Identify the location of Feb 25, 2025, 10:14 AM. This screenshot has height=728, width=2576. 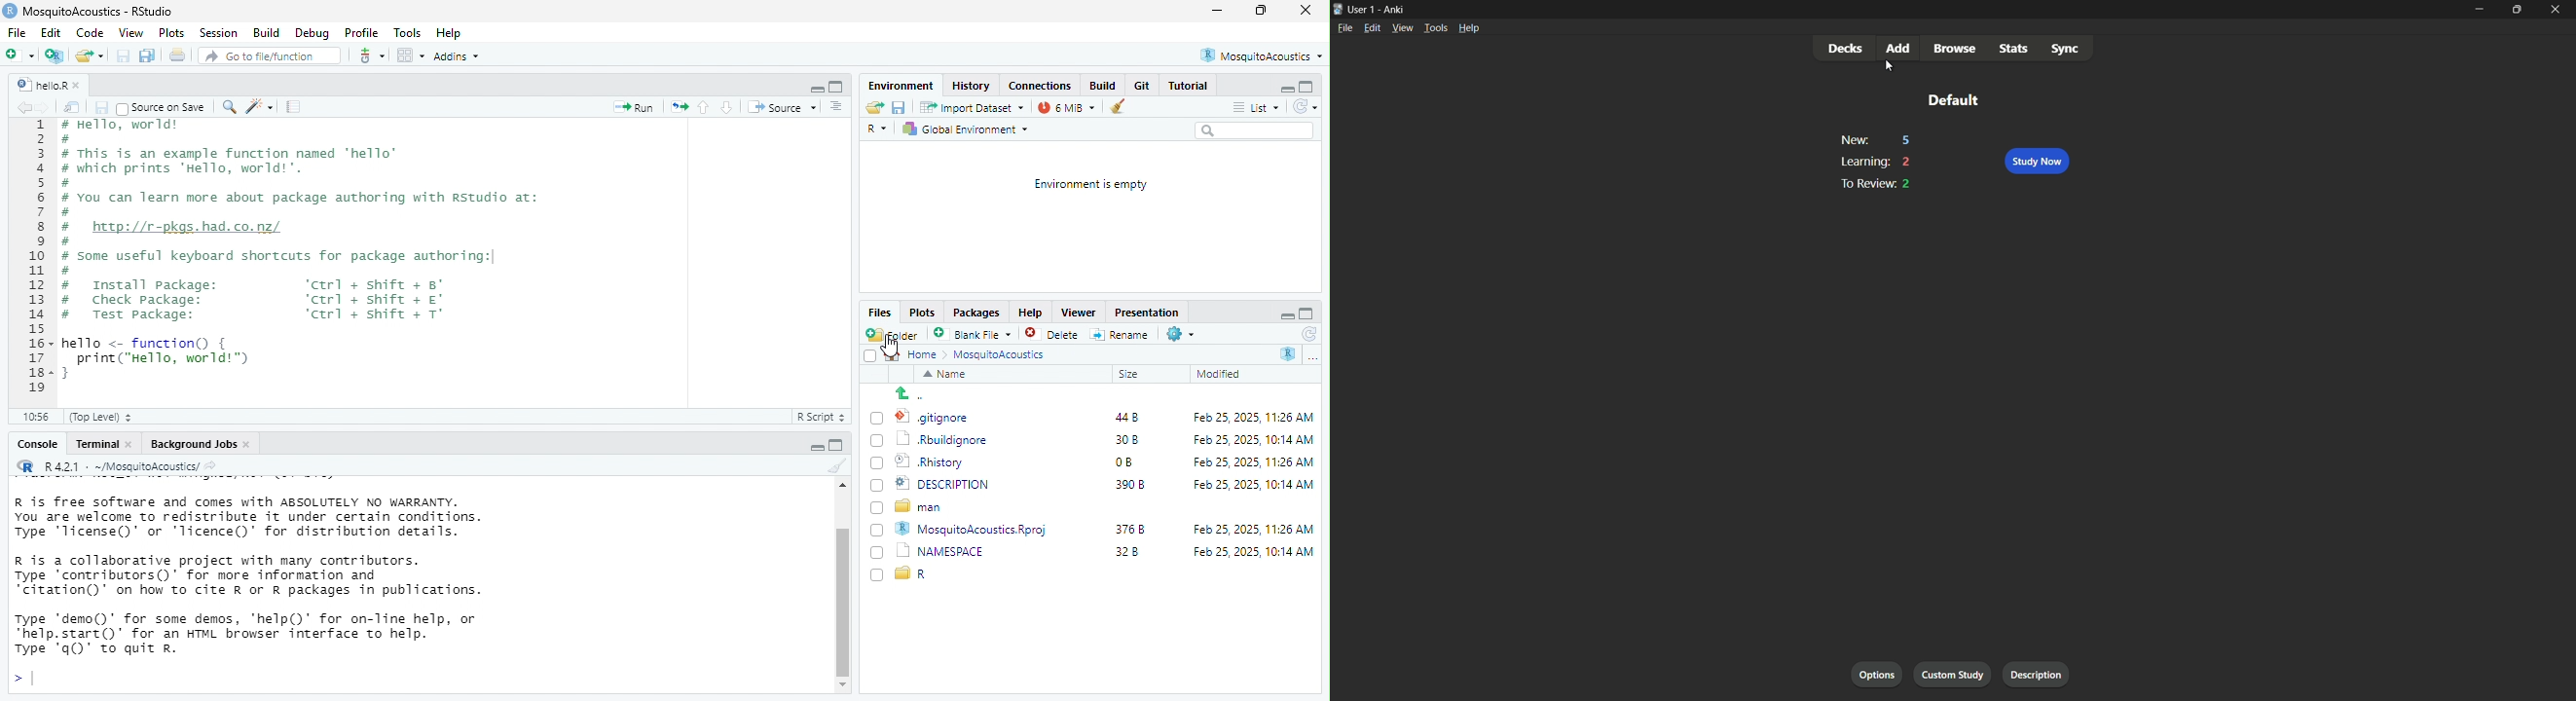
(1252, 484).